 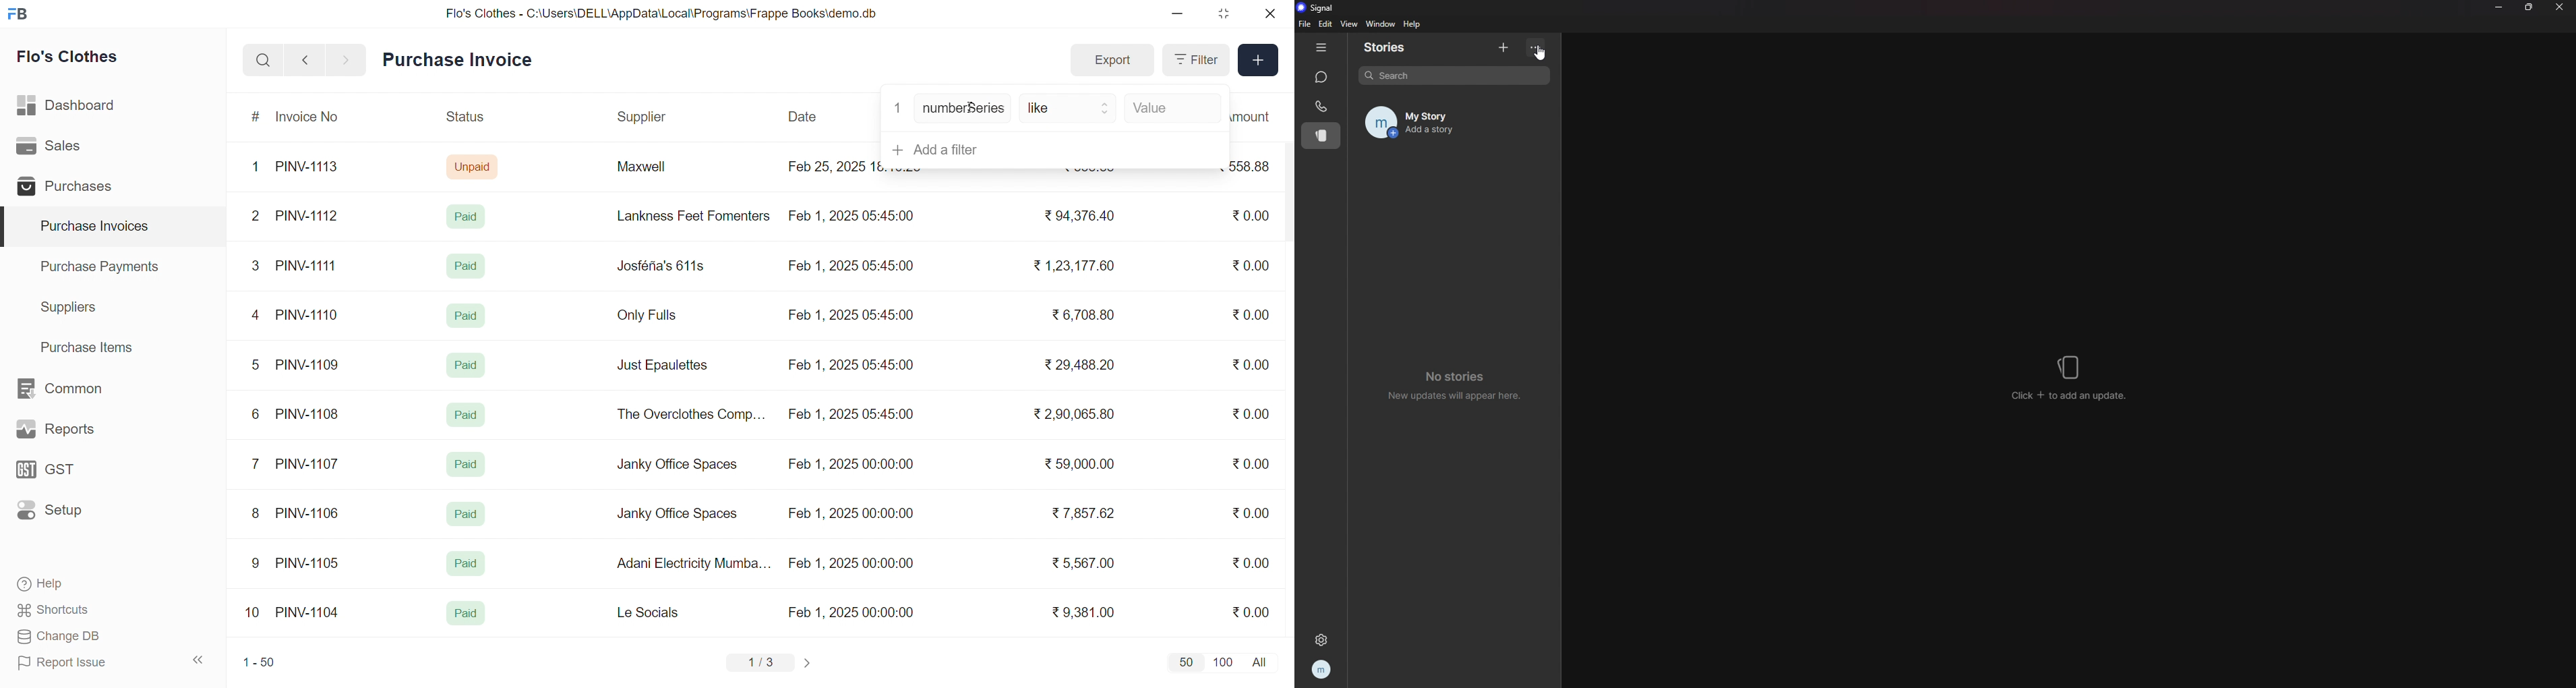 What do you see at coordinates (309, 612) in the screenshot?
I see `PINV-1104` at bounding box center [309, 612].